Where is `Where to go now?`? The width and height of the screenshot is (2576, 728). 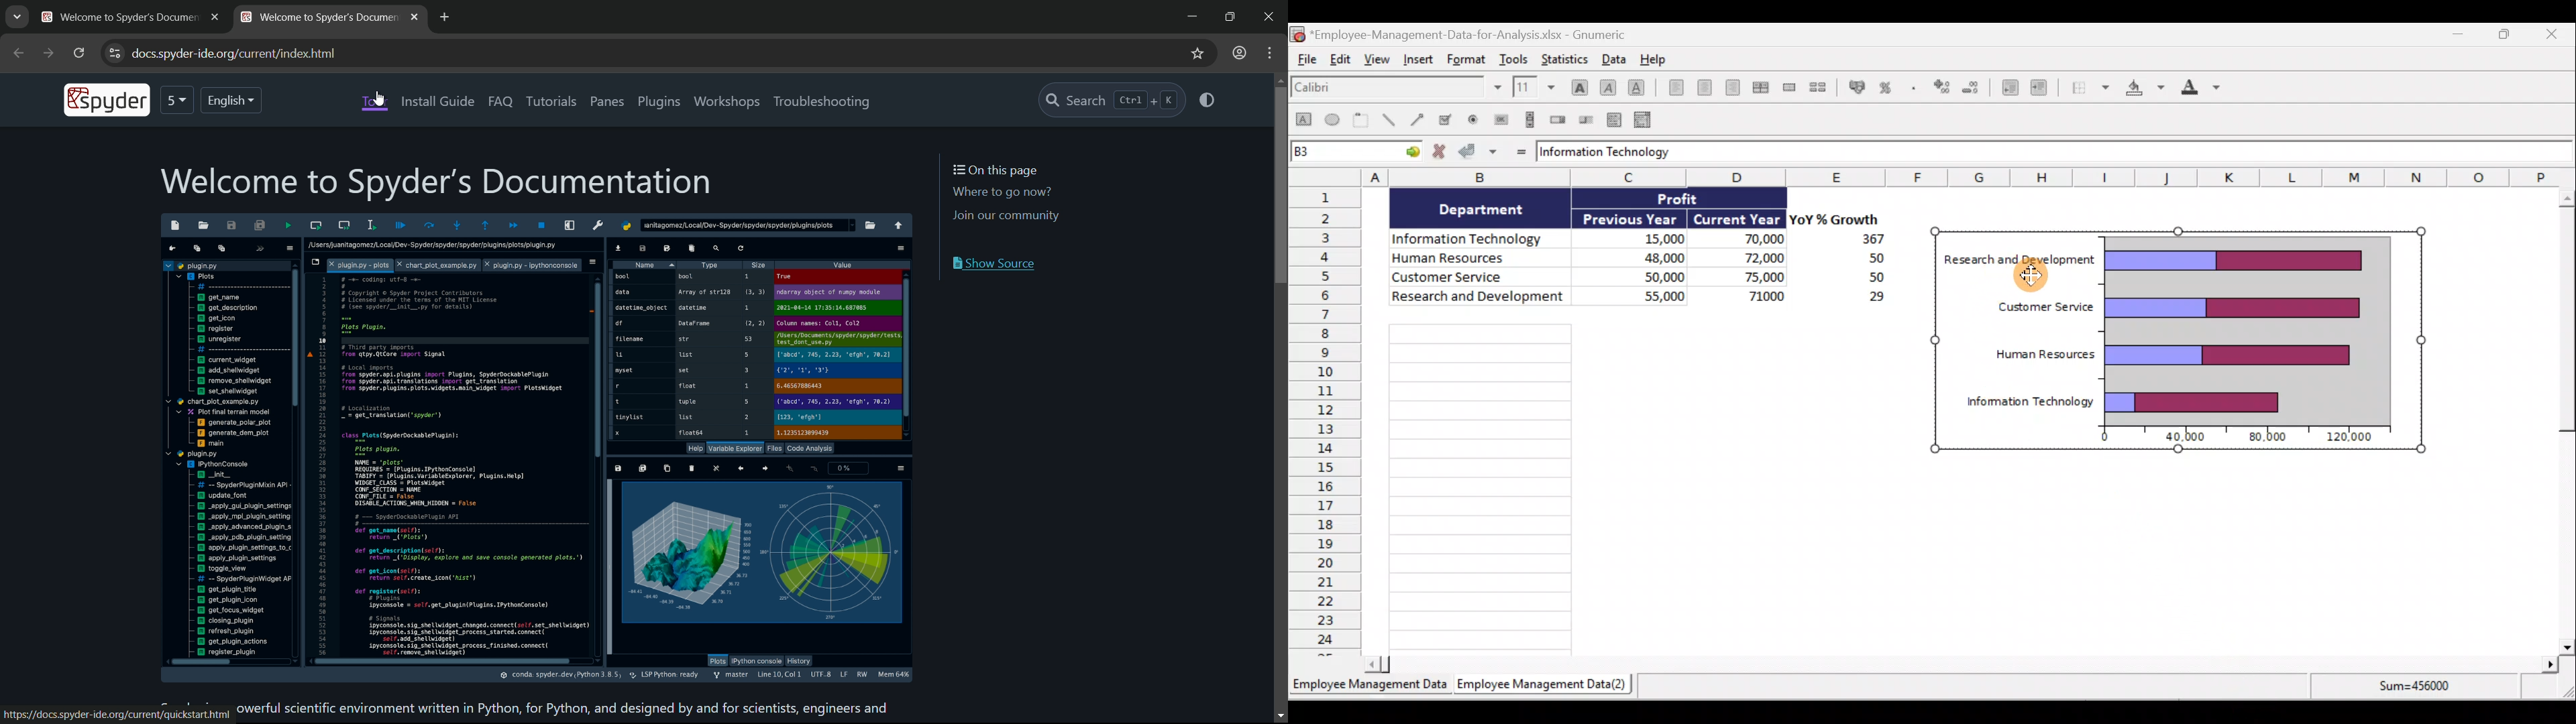
Where to go now? is located at coordinates (1015, 194).